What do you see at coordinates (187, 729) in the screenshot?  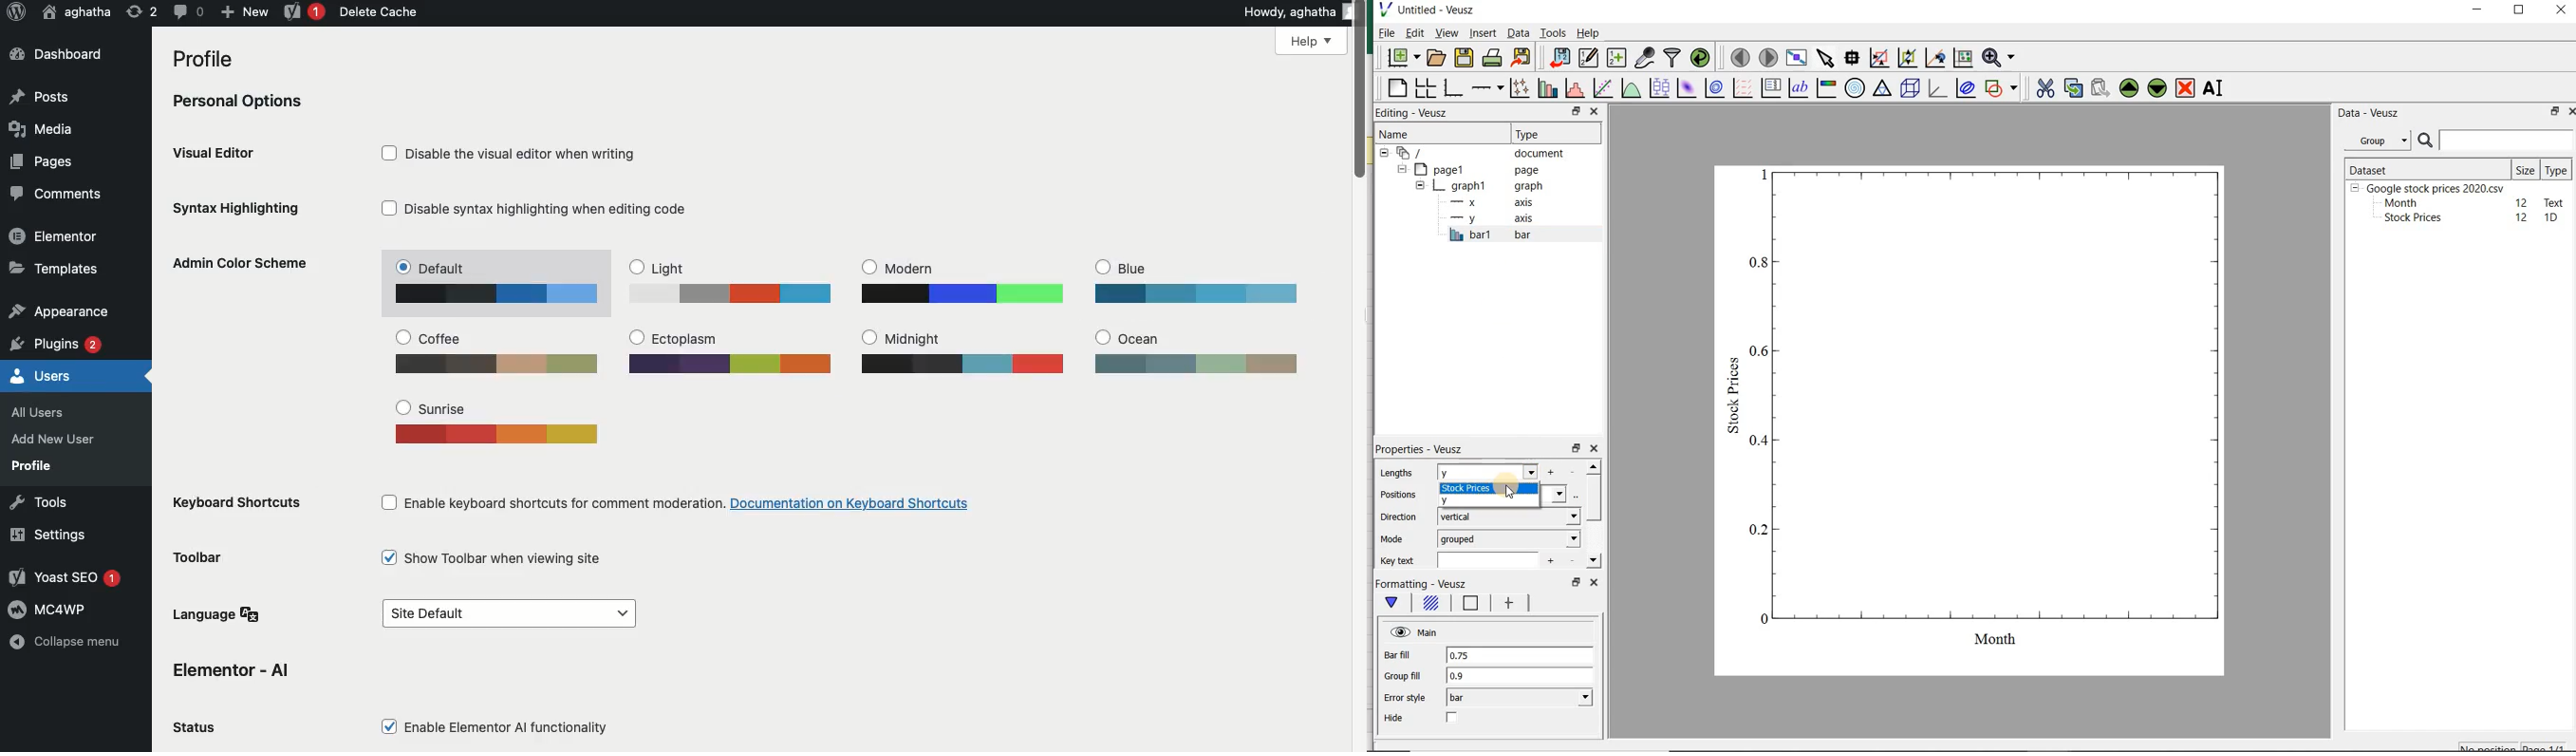 I see `Status` at bounding box center [187, 729].